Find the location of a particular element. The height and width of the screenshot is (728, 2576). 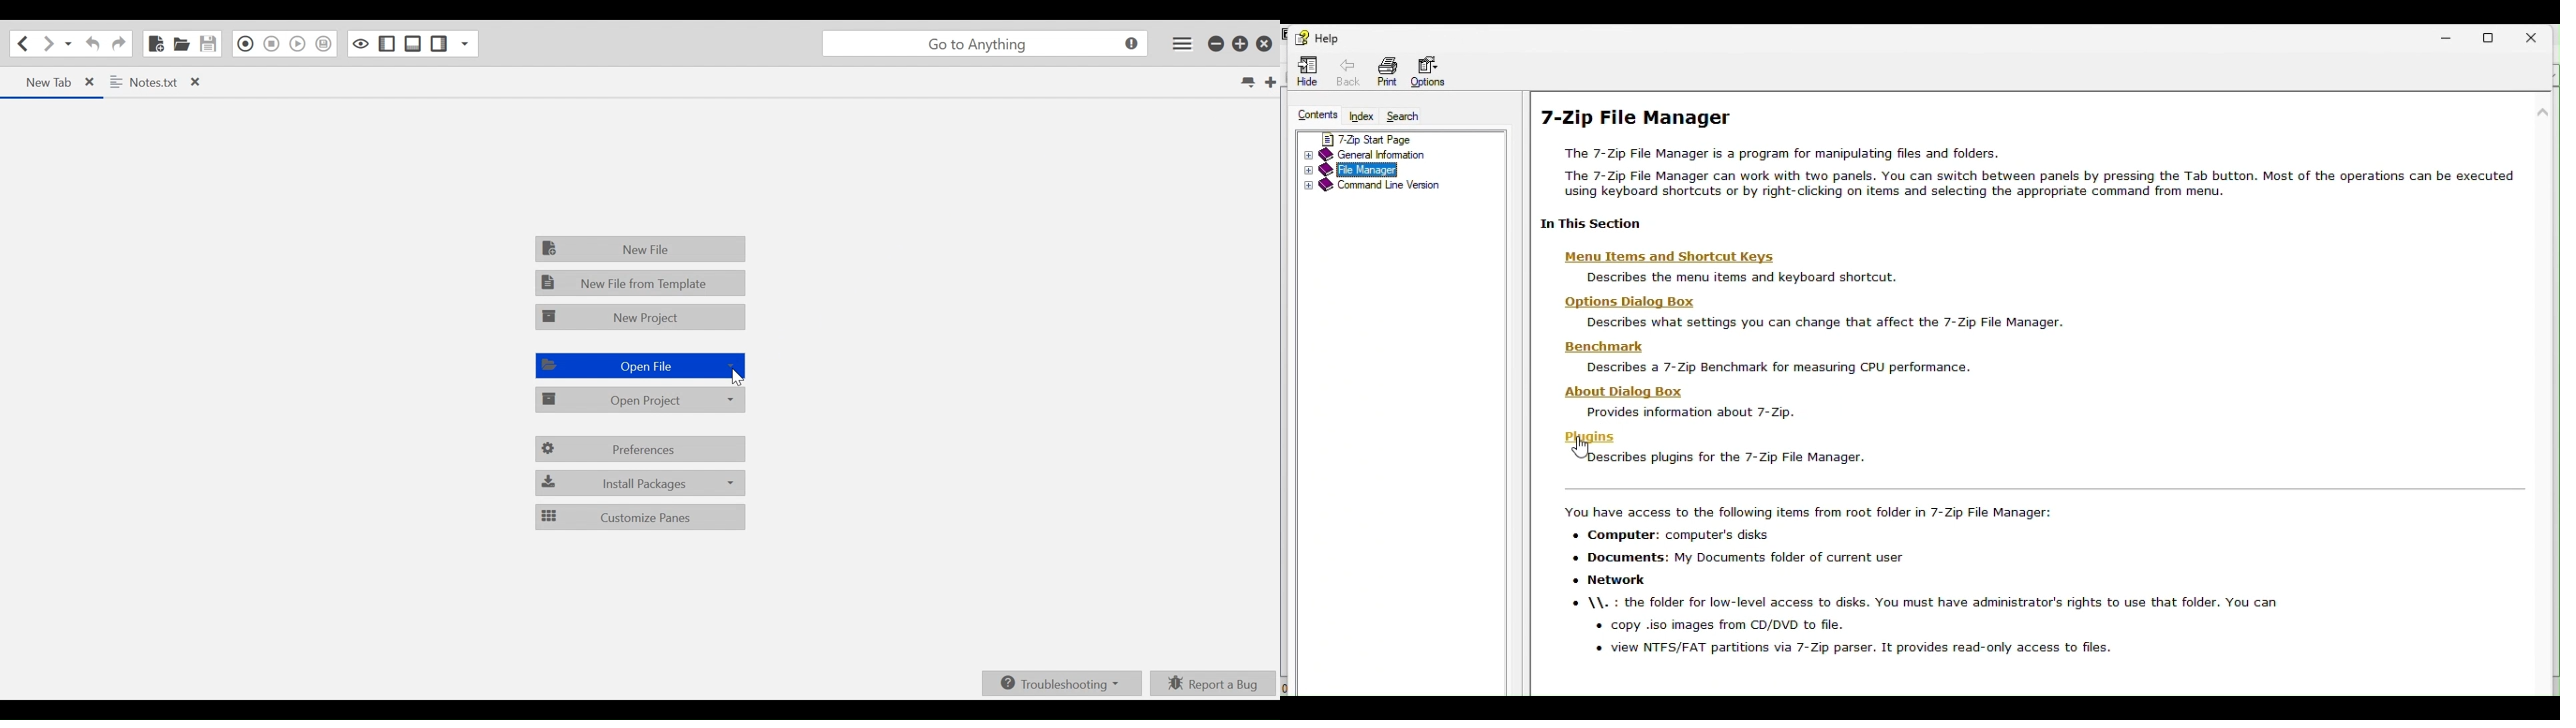

Restore is located at coordinates (1239, 44).